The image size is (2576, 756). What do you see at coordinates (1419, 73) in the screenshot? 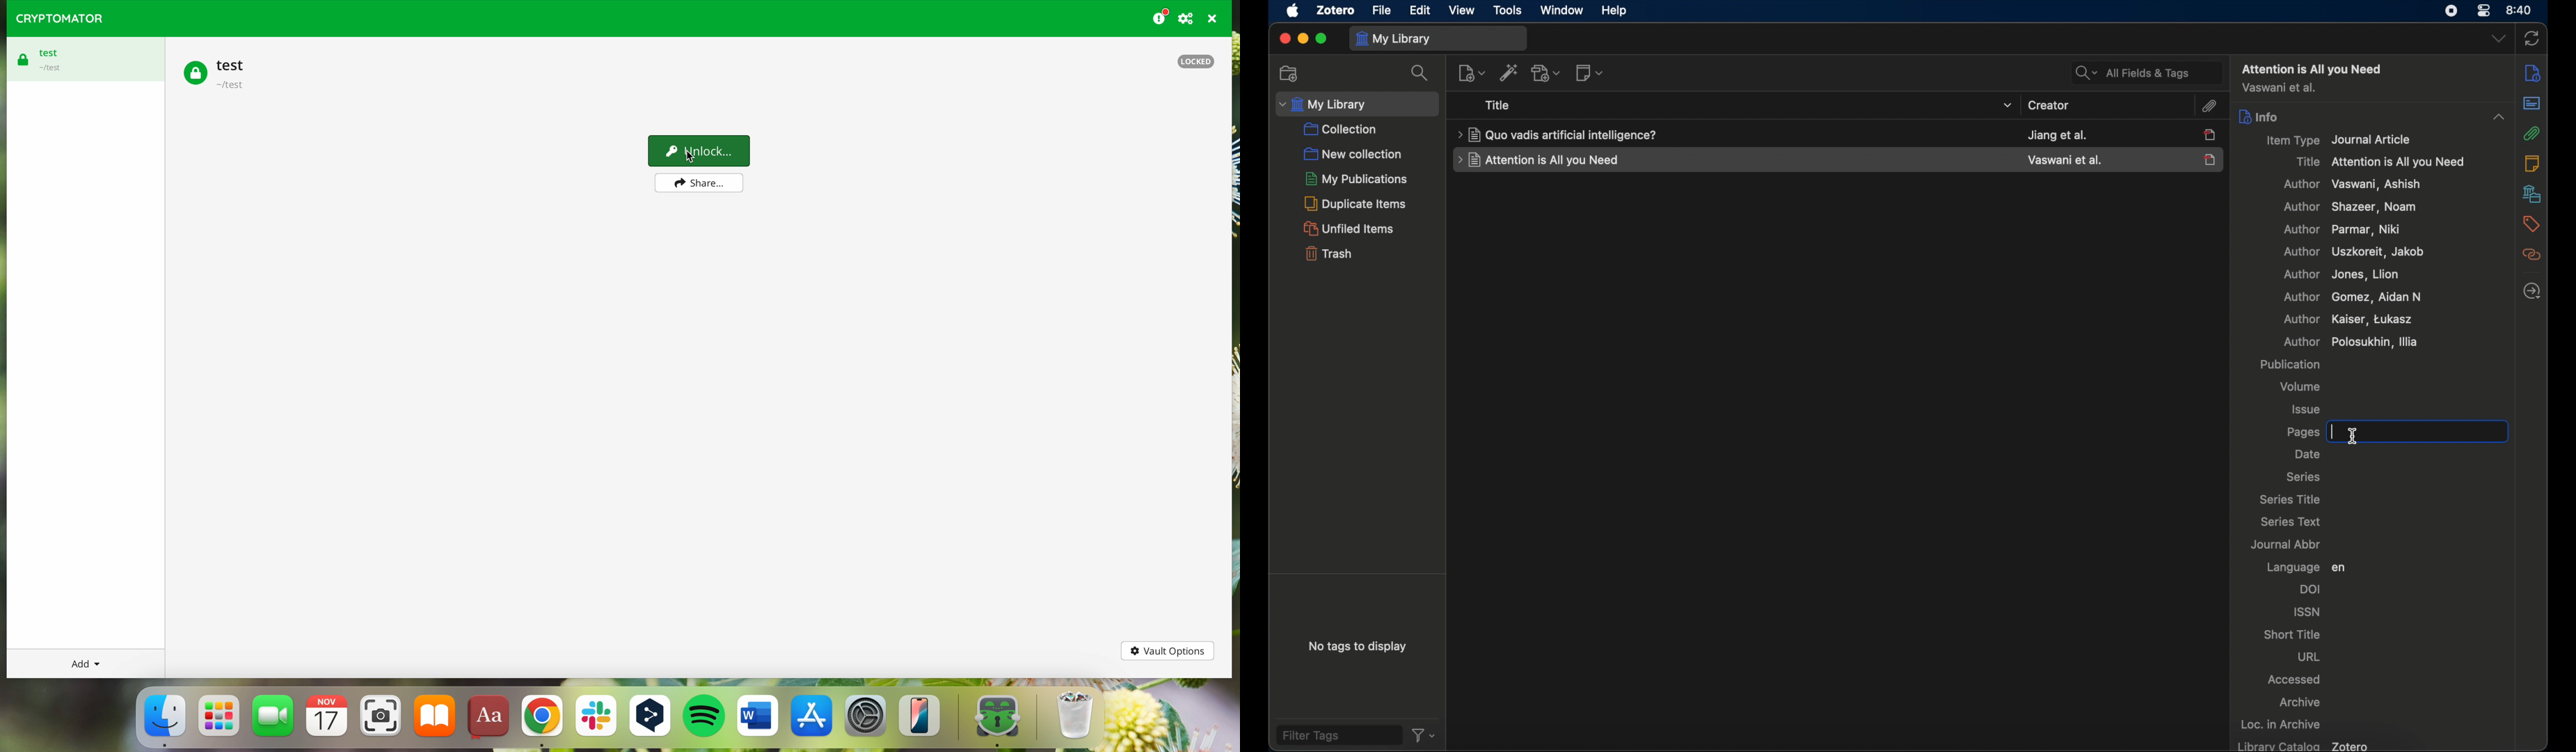
I see `search` at bounding box center [1419, 73].